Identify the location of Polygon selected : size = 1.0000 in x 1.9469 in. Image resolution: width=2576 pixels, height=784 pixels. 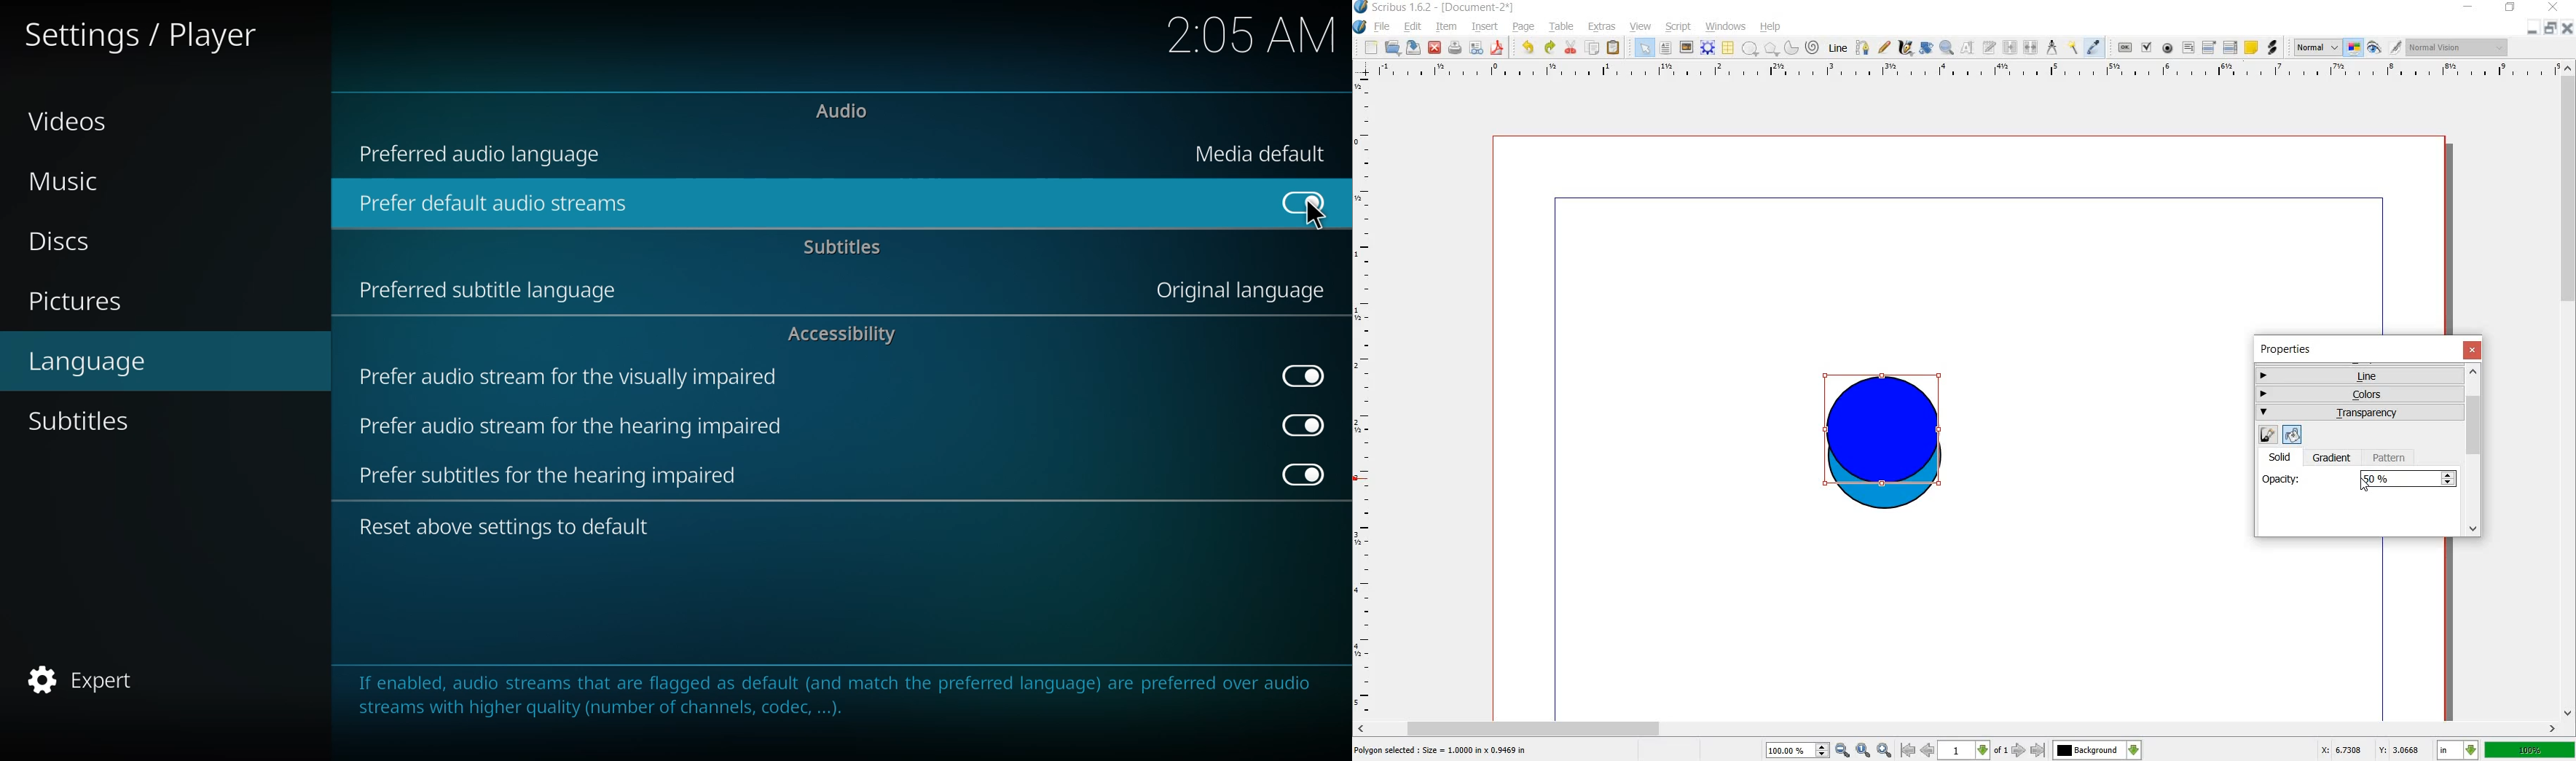
(1442, 749).